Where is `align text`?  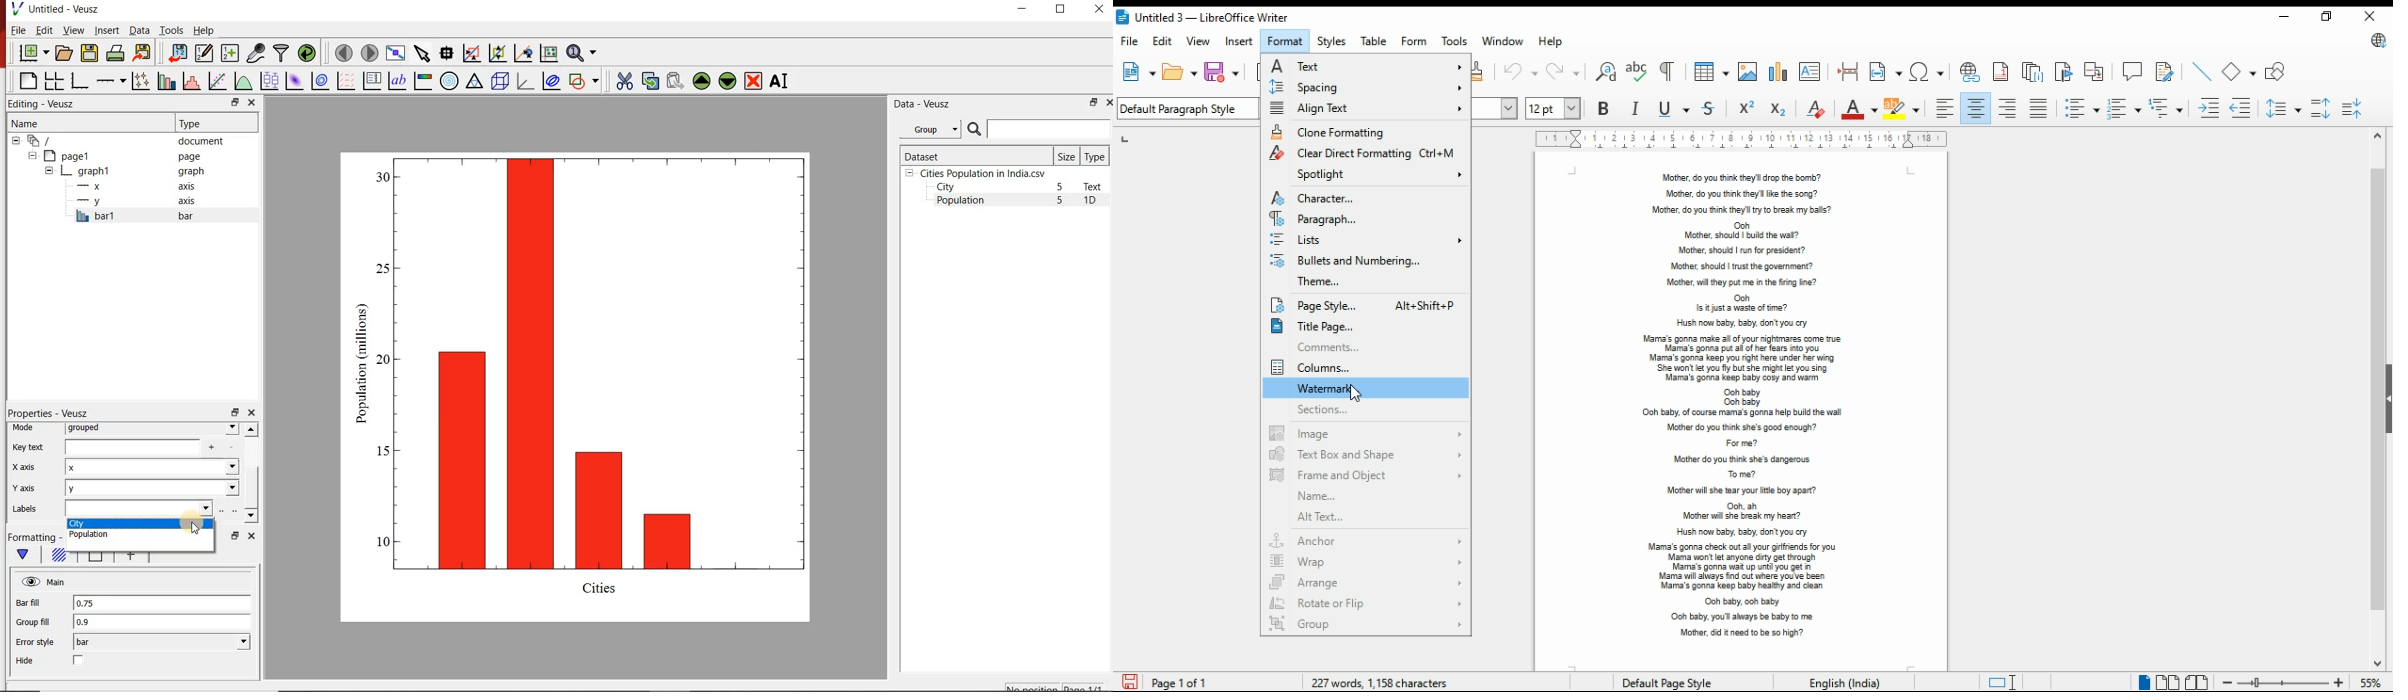
align text is located at coordinates (1366, 107).